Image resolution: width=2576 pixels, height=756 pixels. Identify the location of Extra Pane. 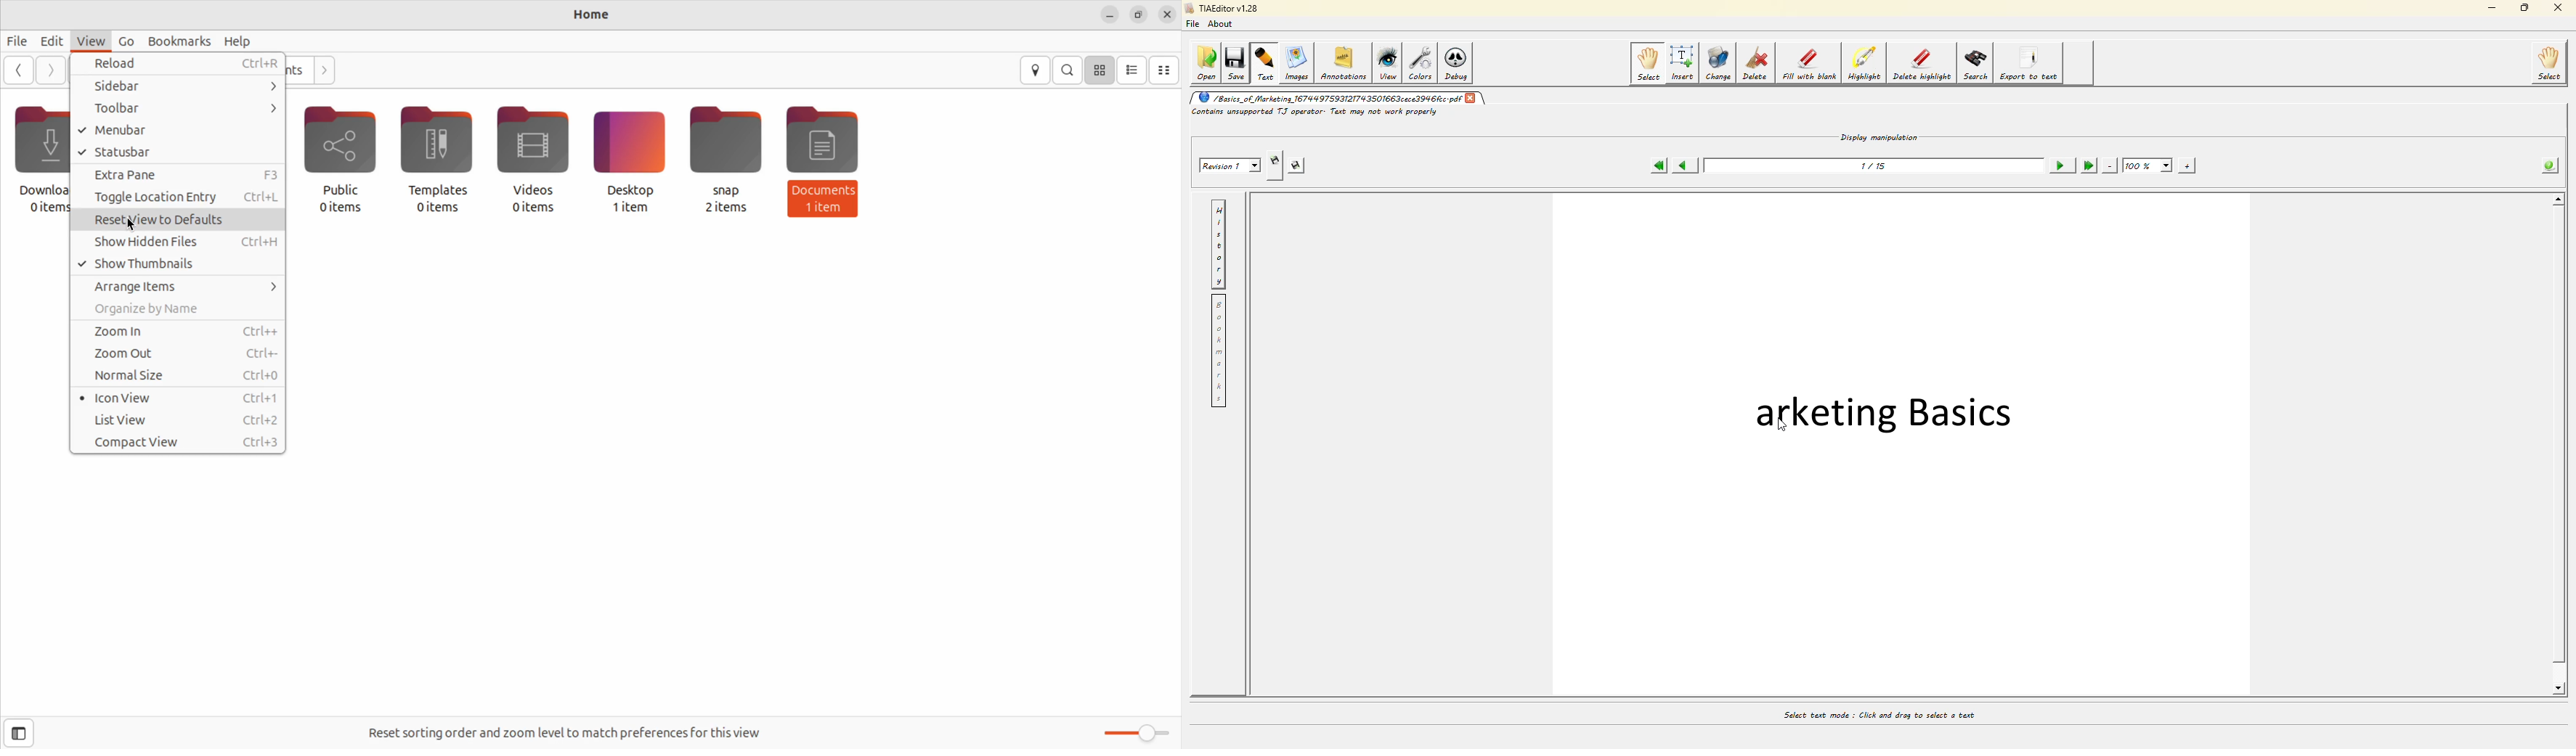
(178, 175).